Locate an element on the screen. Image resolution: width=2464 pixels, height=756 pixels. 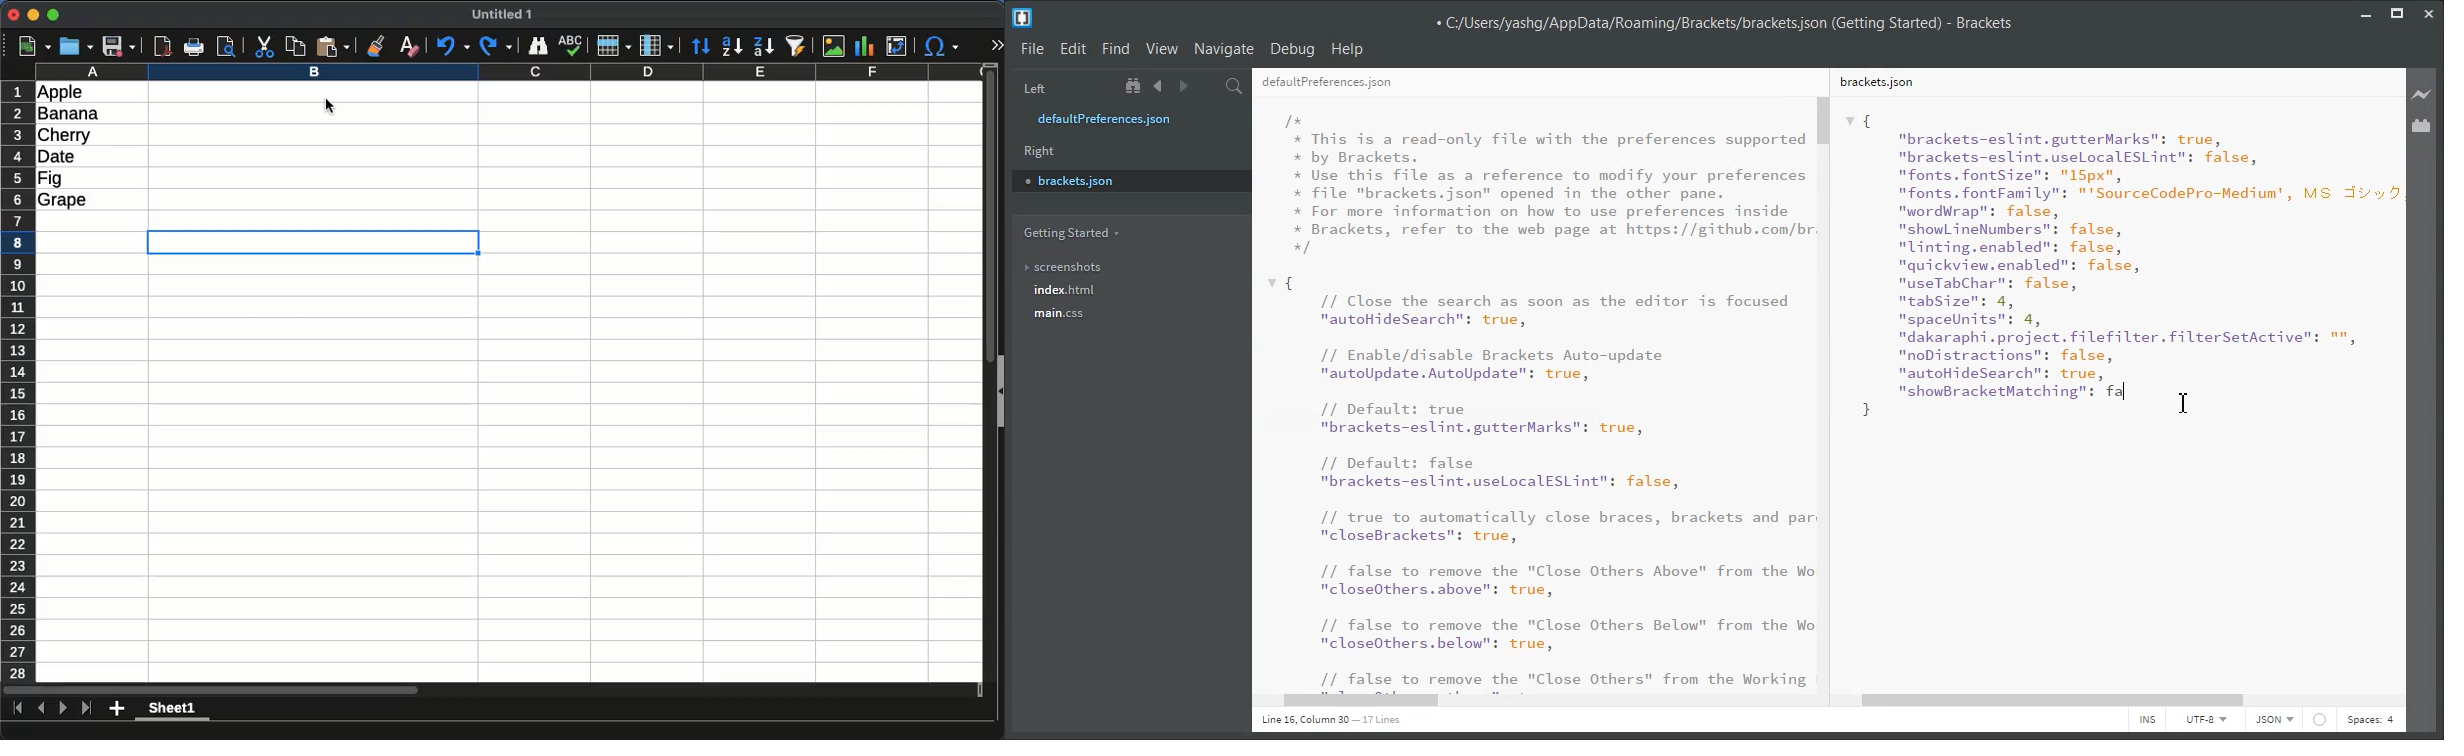
pdf viewer is located at coordinates (163, 47).